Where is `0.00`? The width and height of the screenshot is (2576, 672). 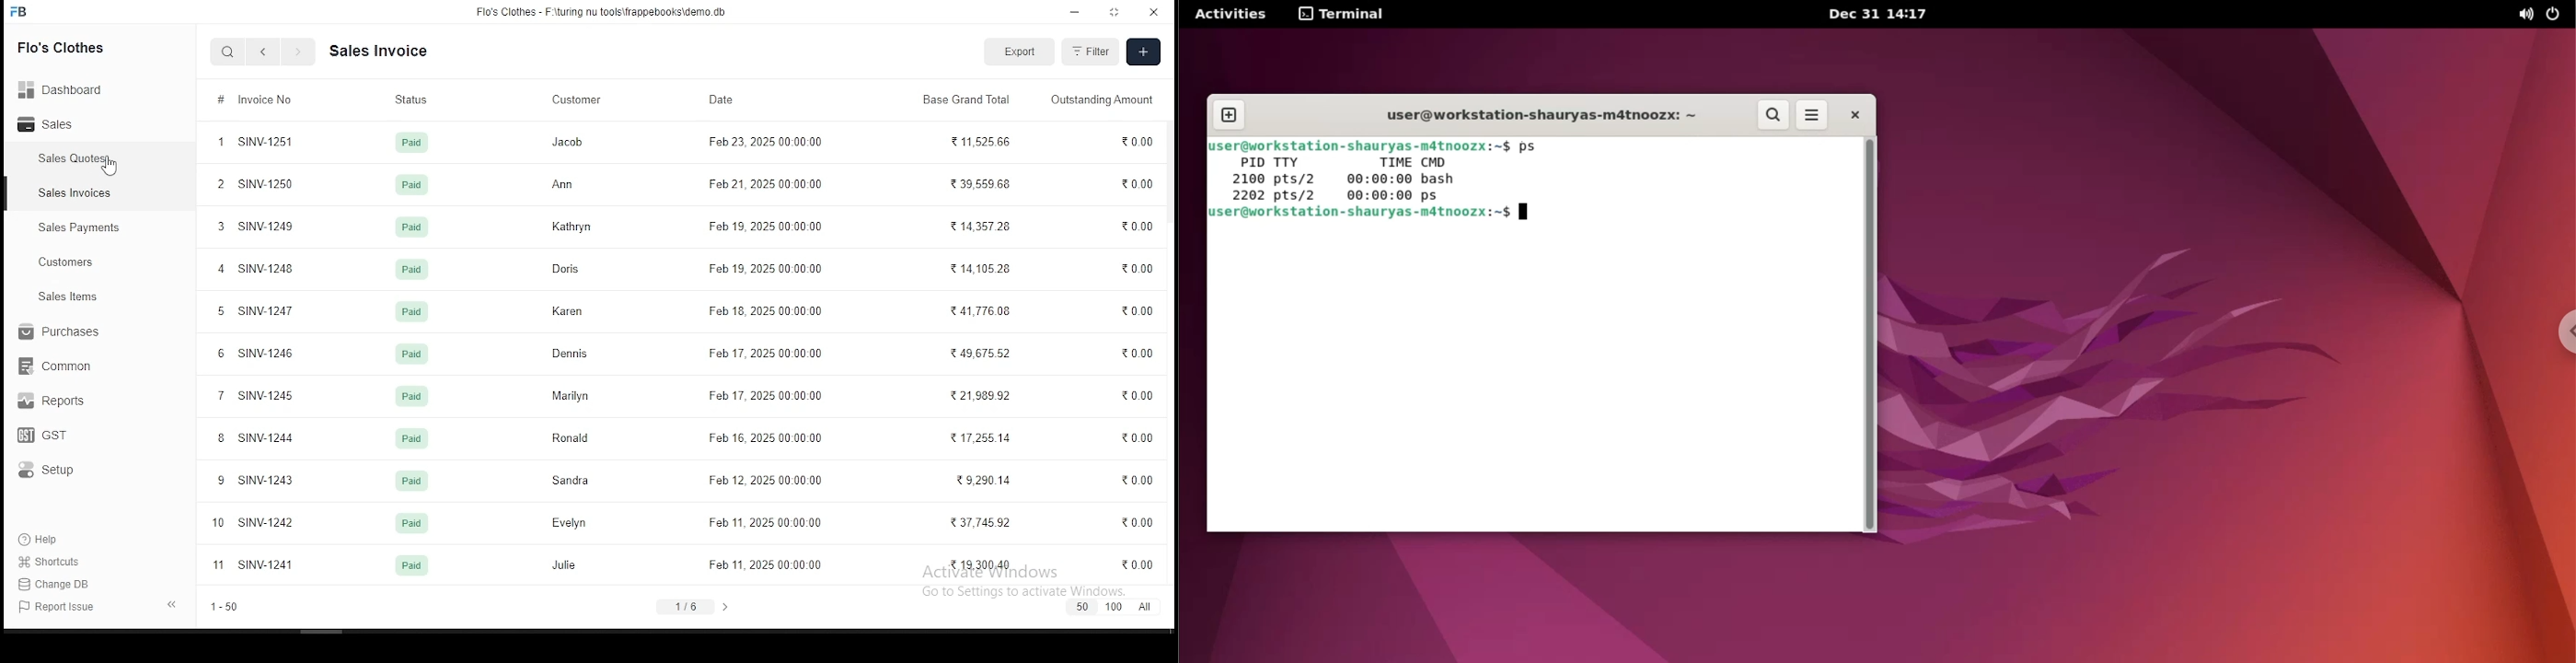
0.00 is located at coordinates (1135, 224).